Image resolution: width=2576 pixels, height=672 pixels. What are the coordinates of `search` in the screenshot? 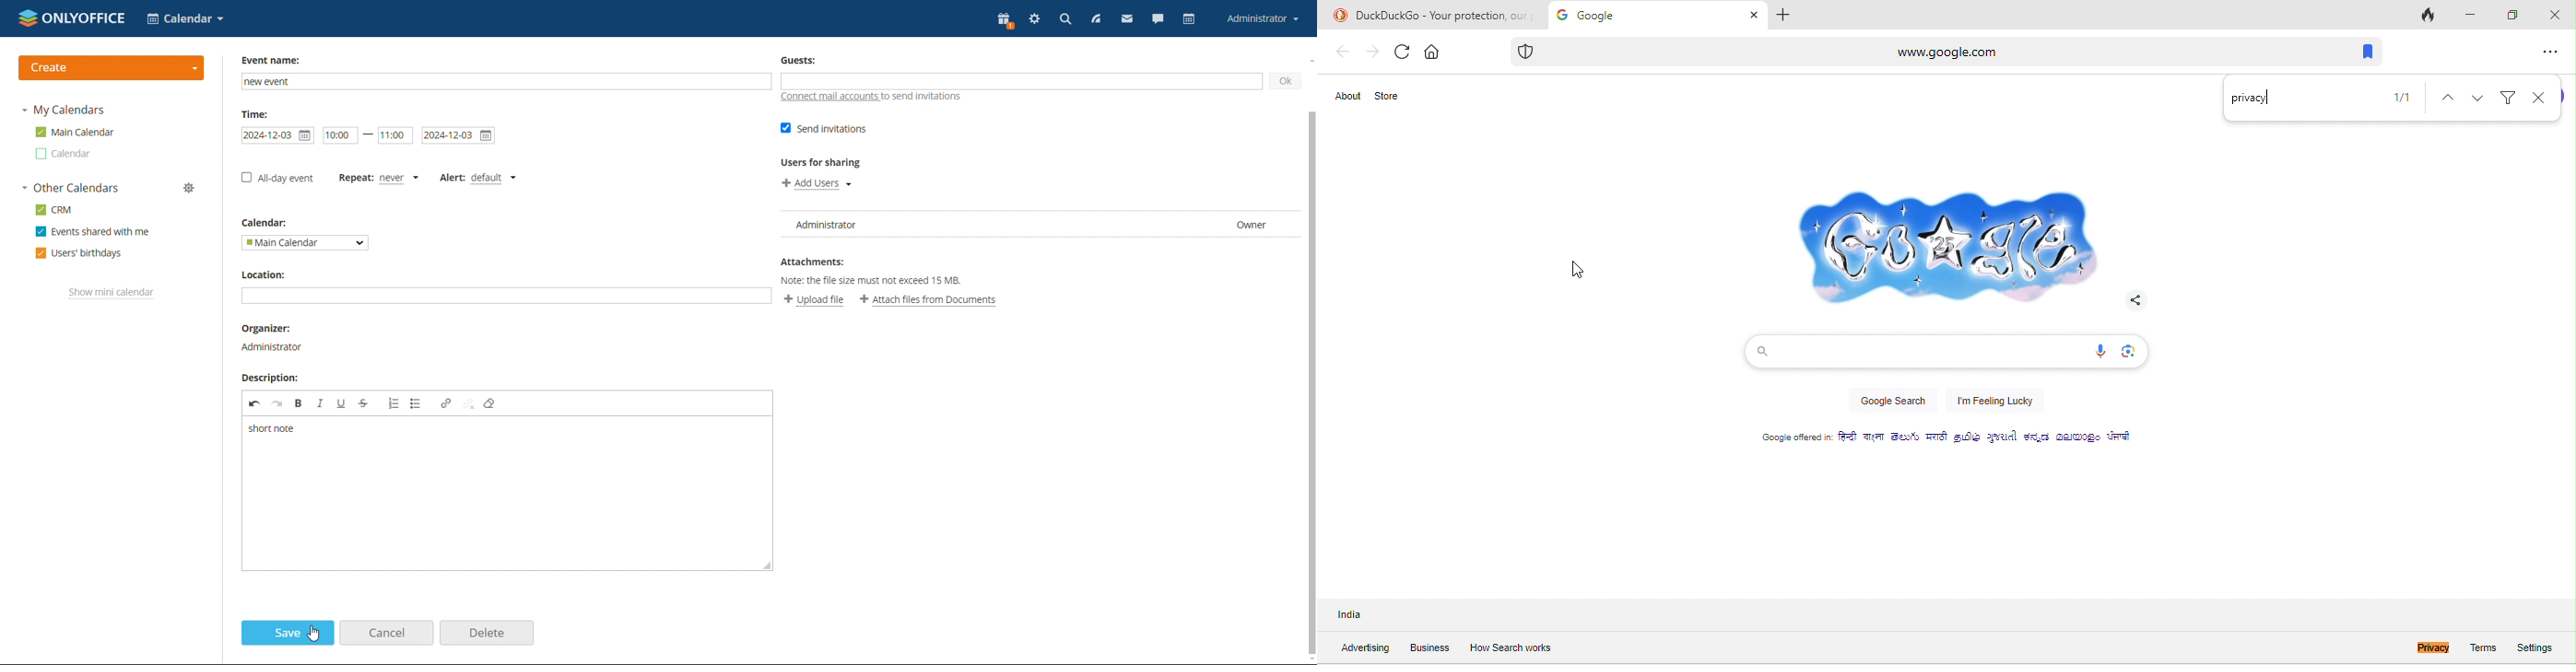 It's located at (1065, 20).